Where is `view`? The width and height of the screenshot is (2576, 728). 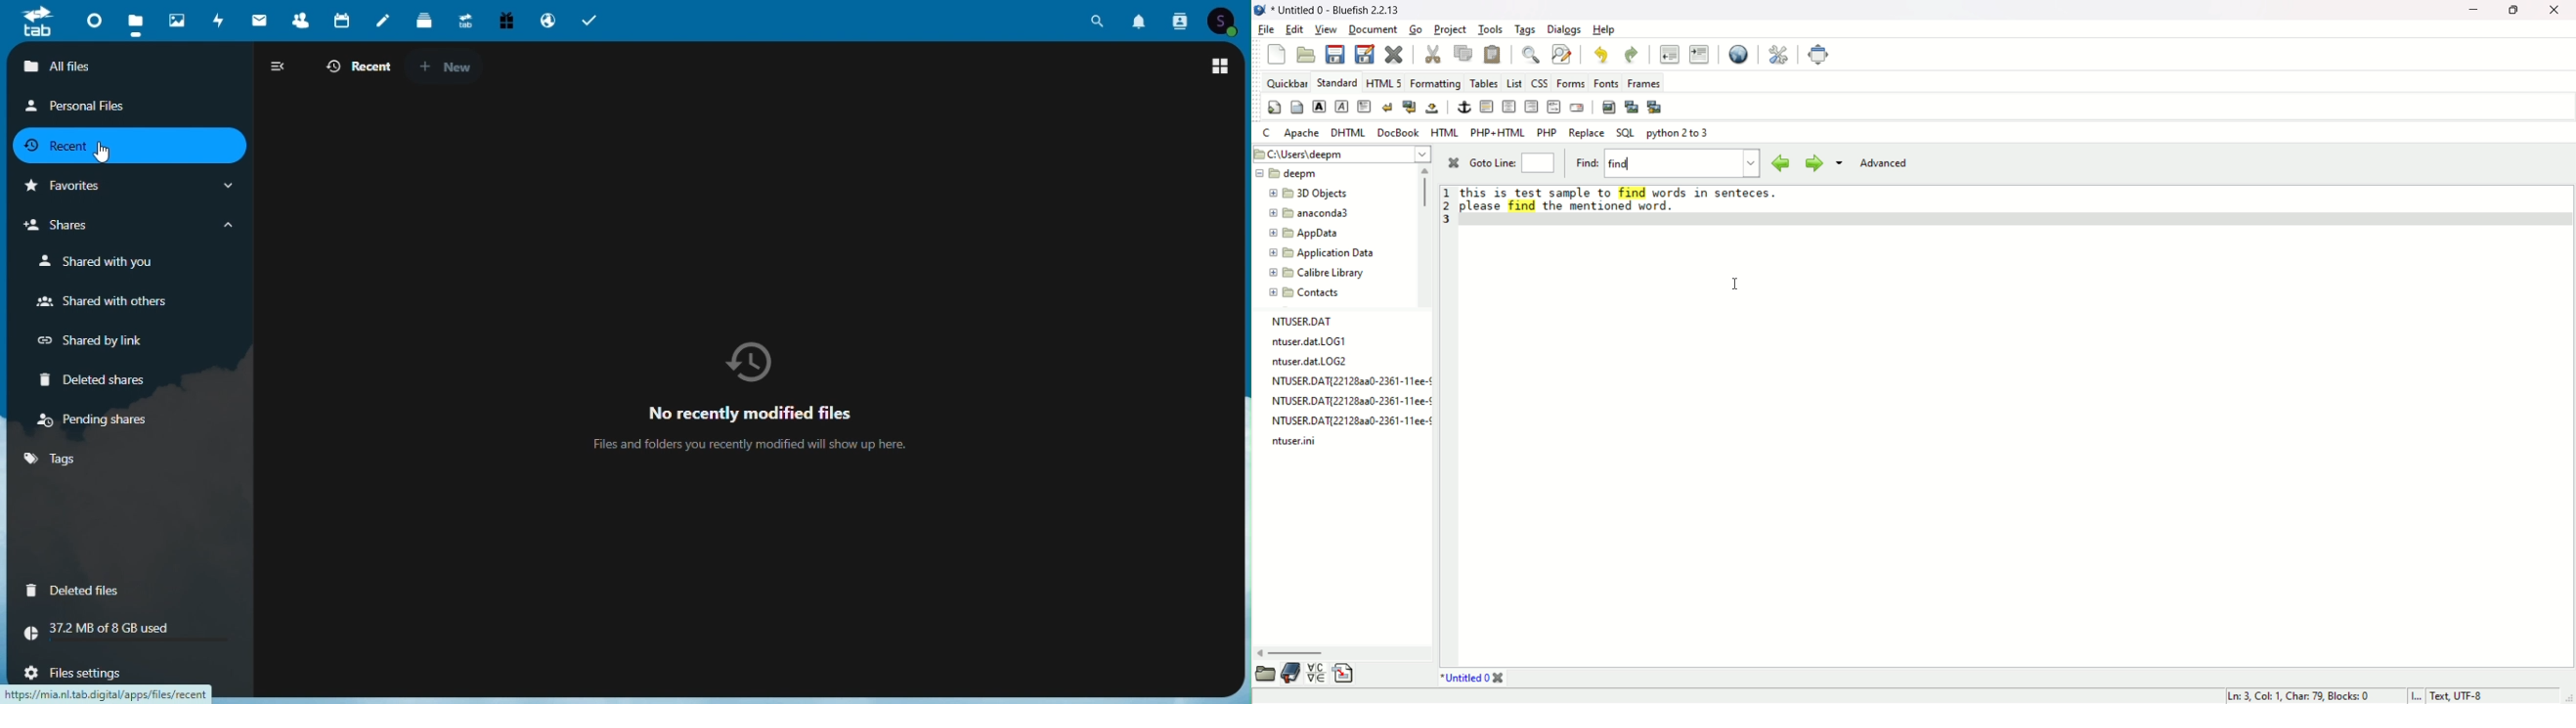 view is located at coordinates (1327, 30).